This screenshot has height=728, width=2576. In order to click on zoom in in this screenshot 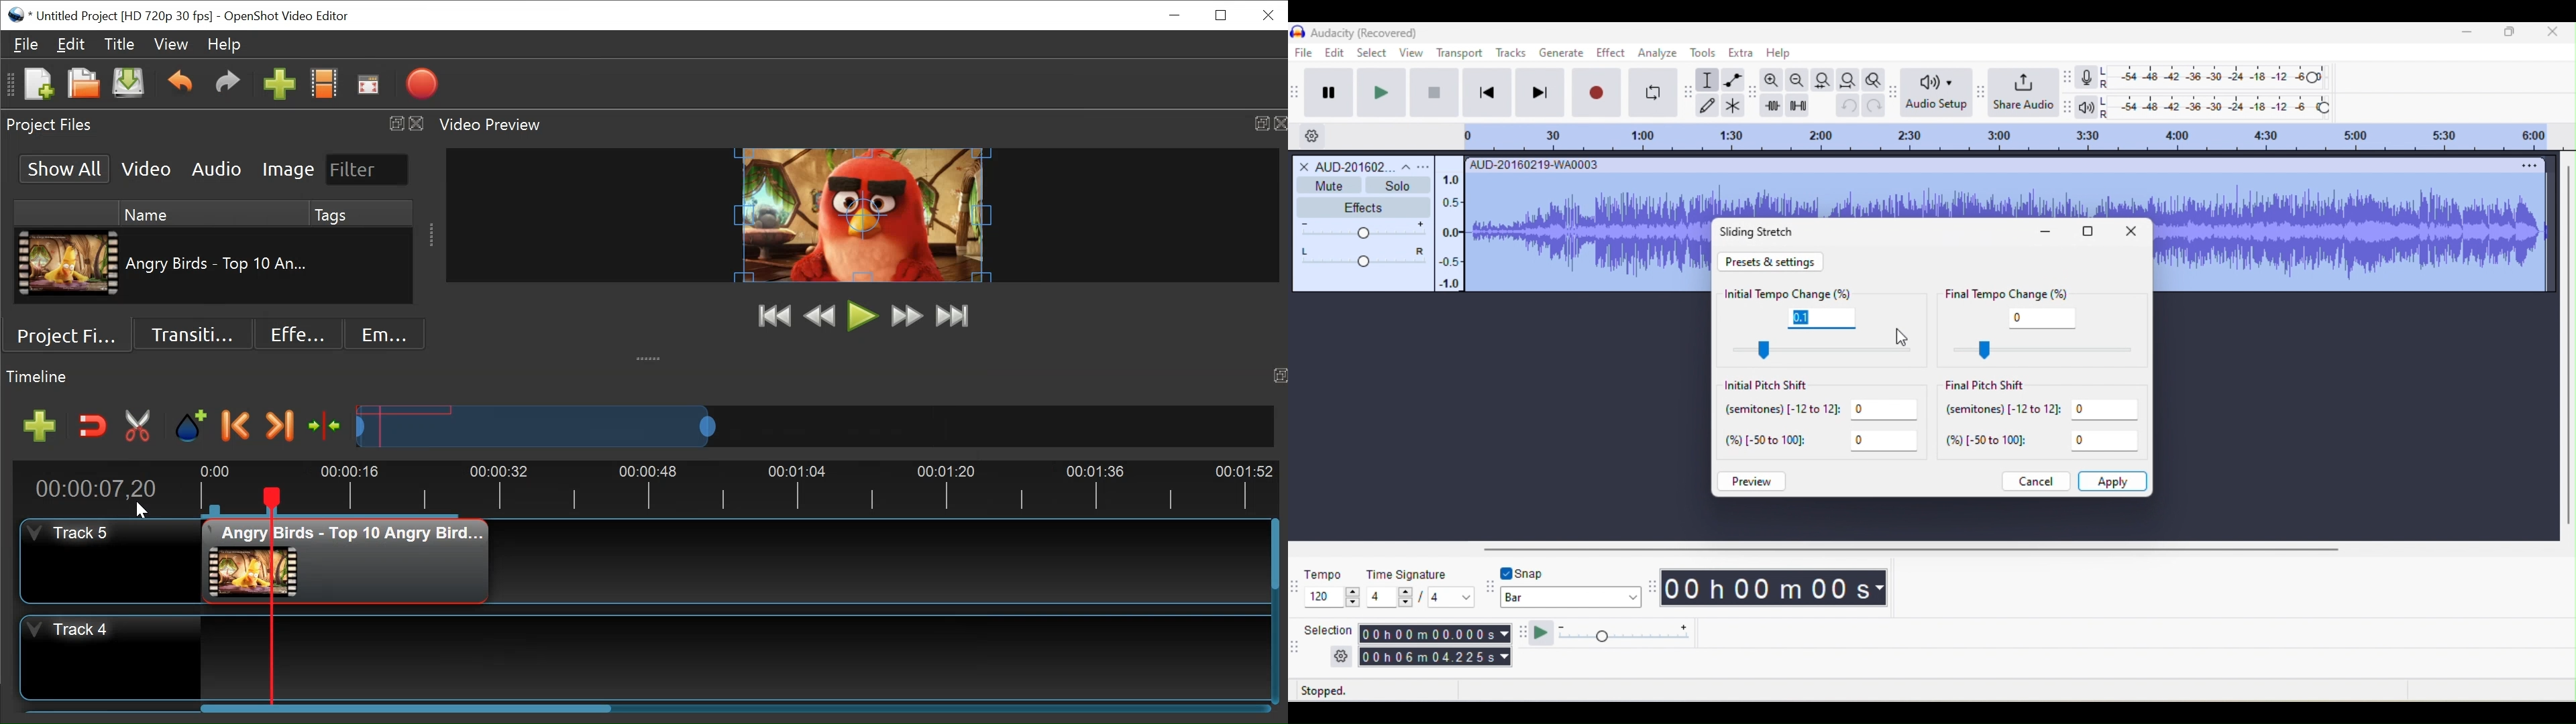, I will do `click(1772, 80)`.